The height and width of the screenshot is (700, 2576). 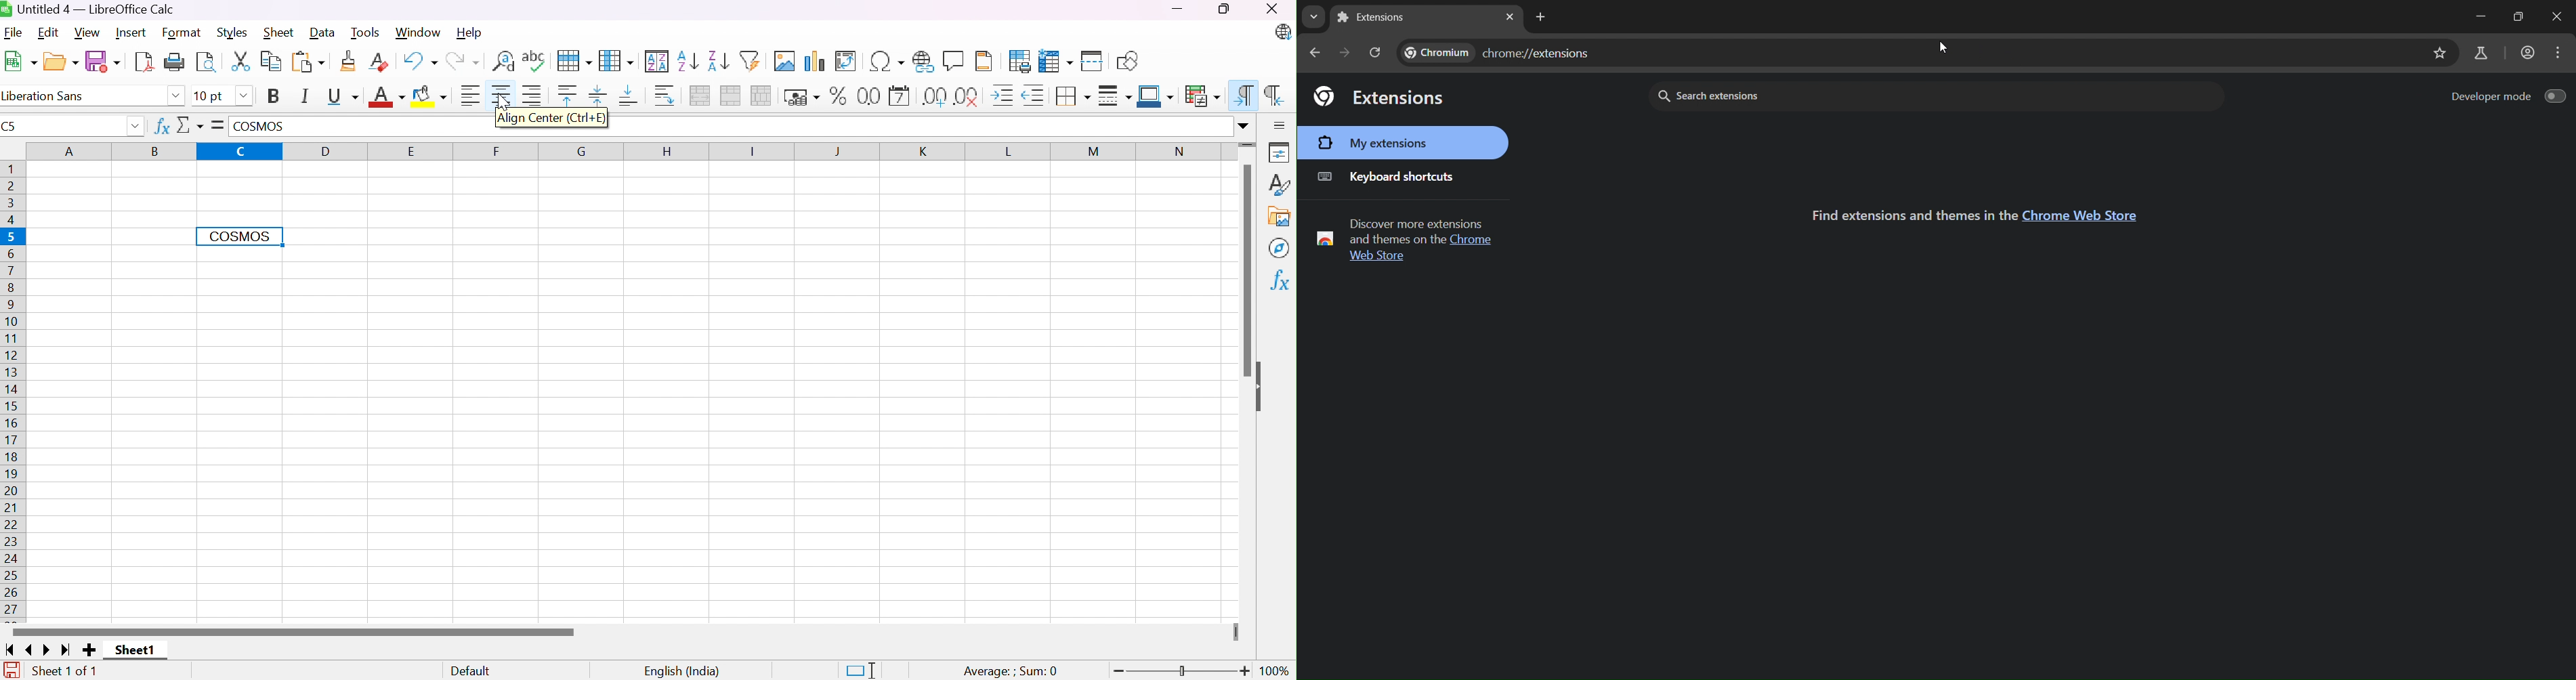 What do you see at coordinates (241, 61) in the screenshot?
I see `Cut` at bounding box center [241, 61].